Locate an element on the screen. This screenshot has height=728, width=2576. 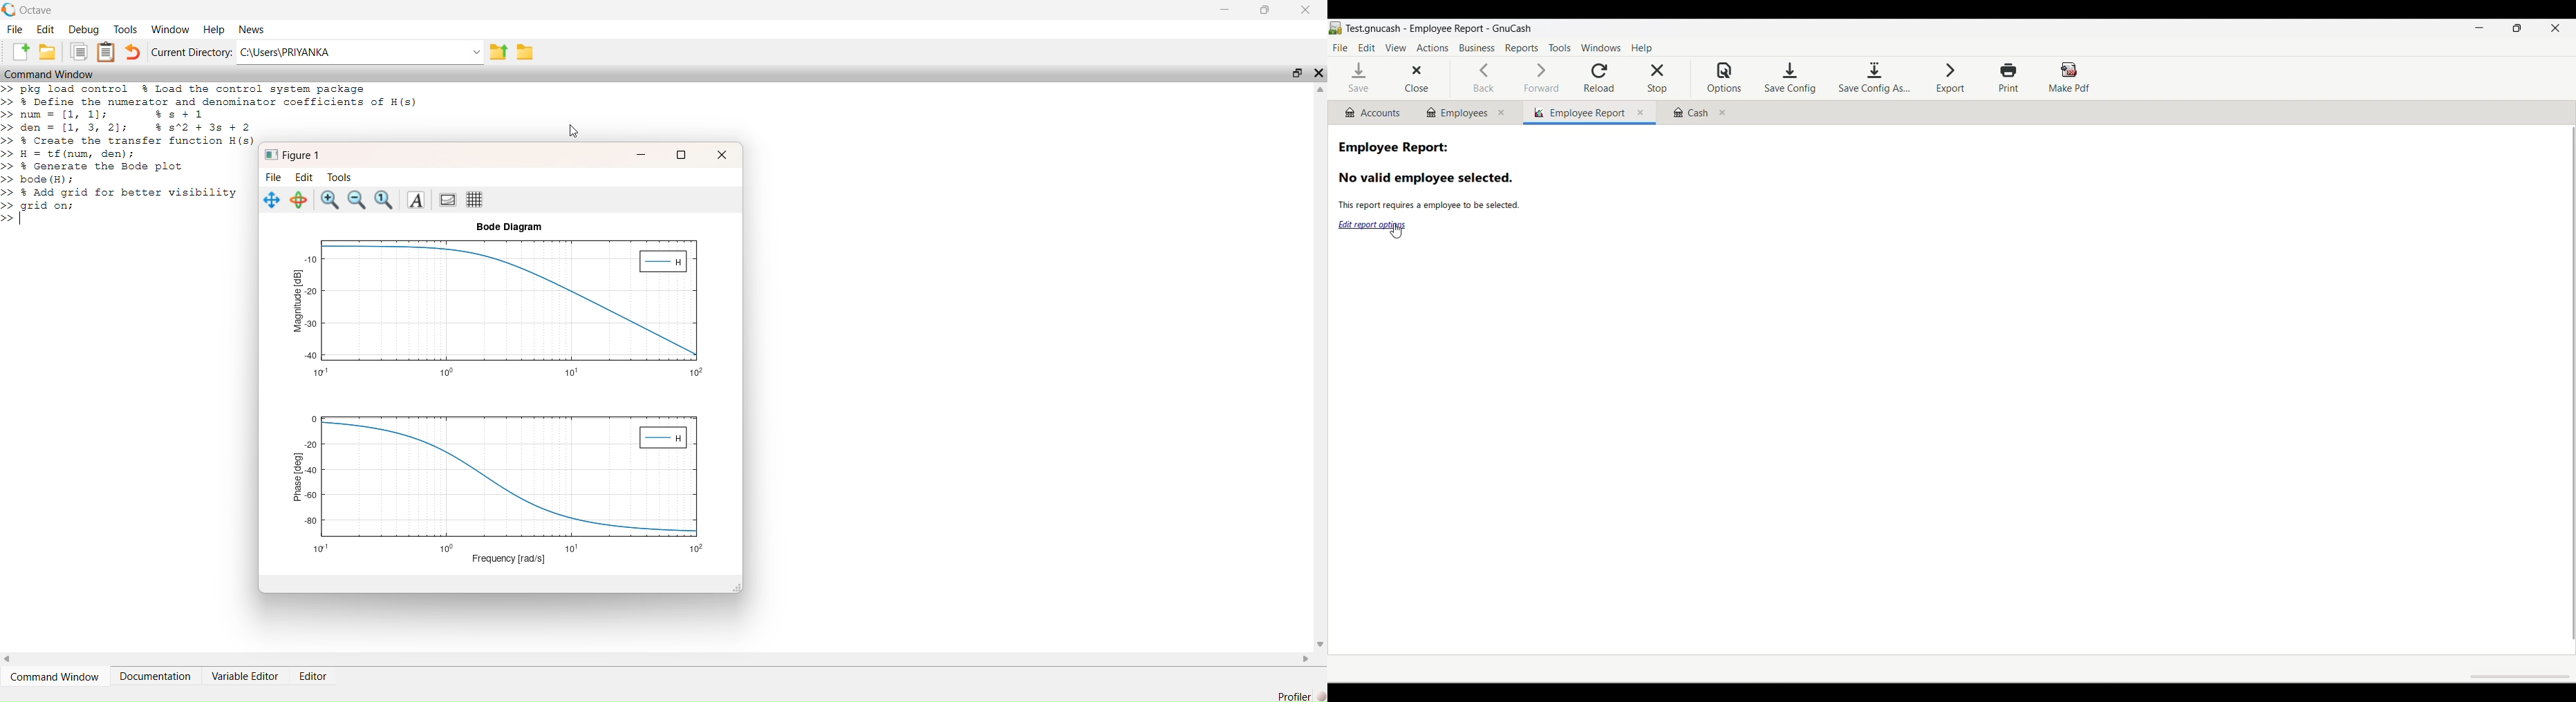
Help is located at coordinates (1642, 47).